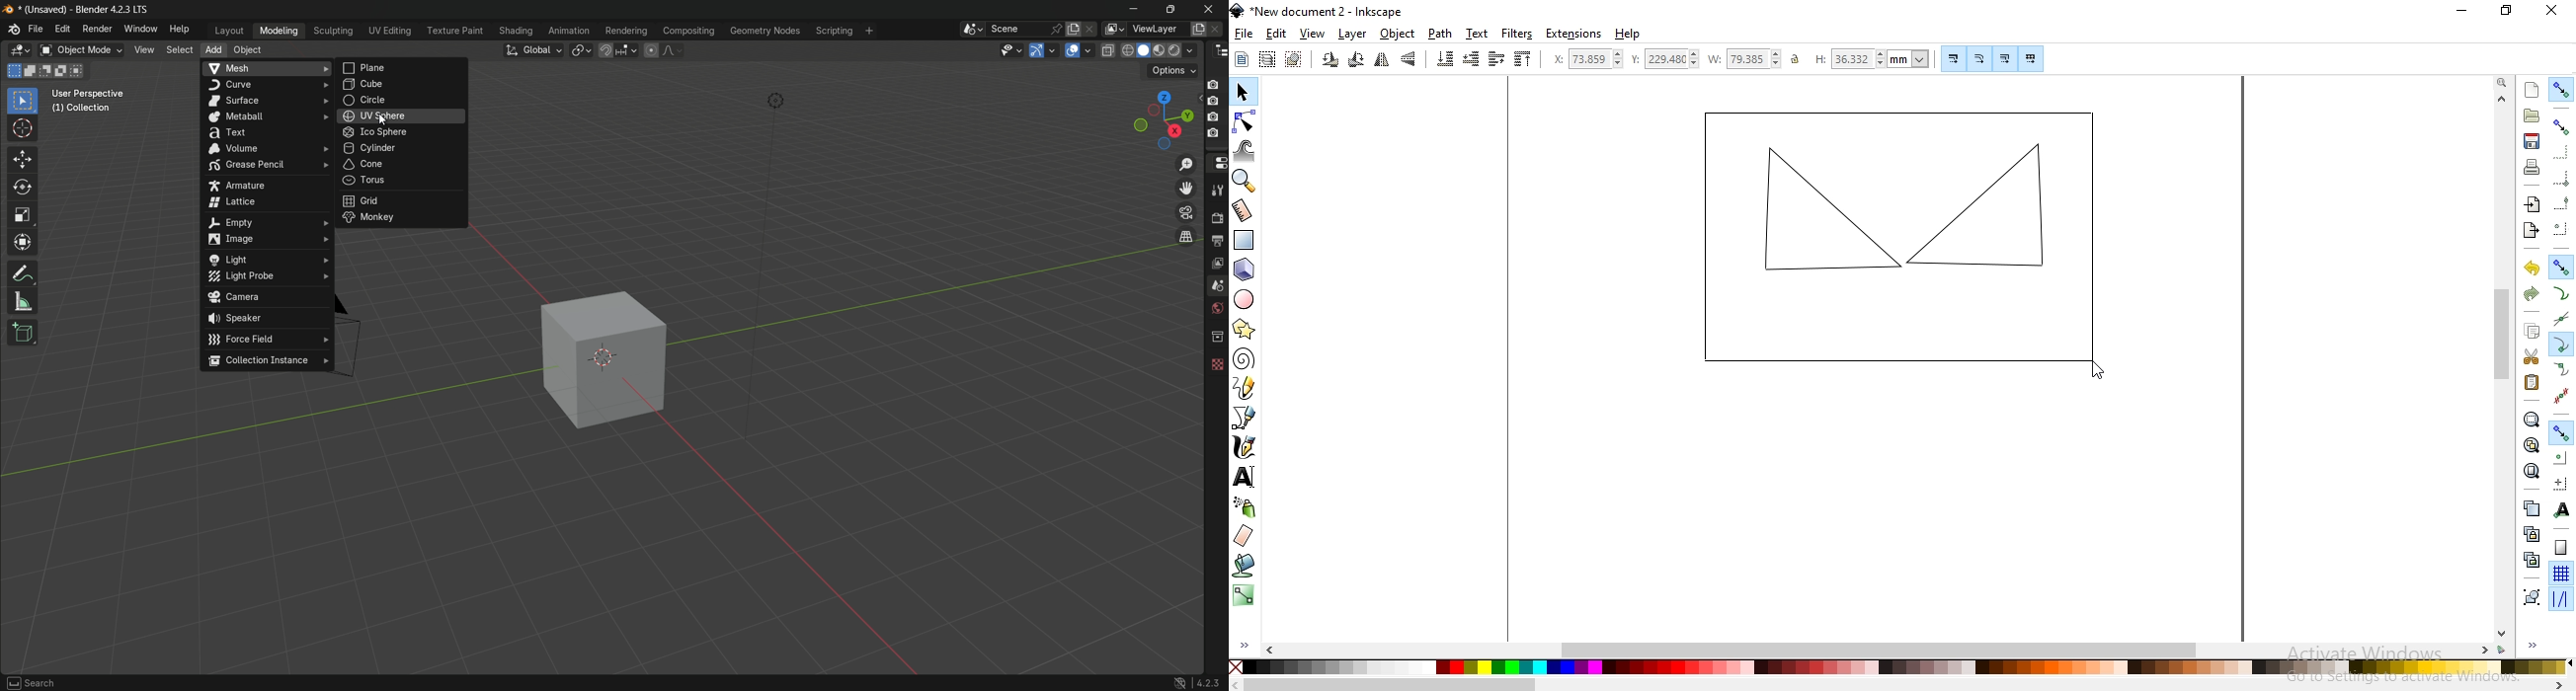 The width and height of the screenshot is (2576, 700). Describe the element at coordinates (36, 29) in the screenshot. I see `file menu` at that location.